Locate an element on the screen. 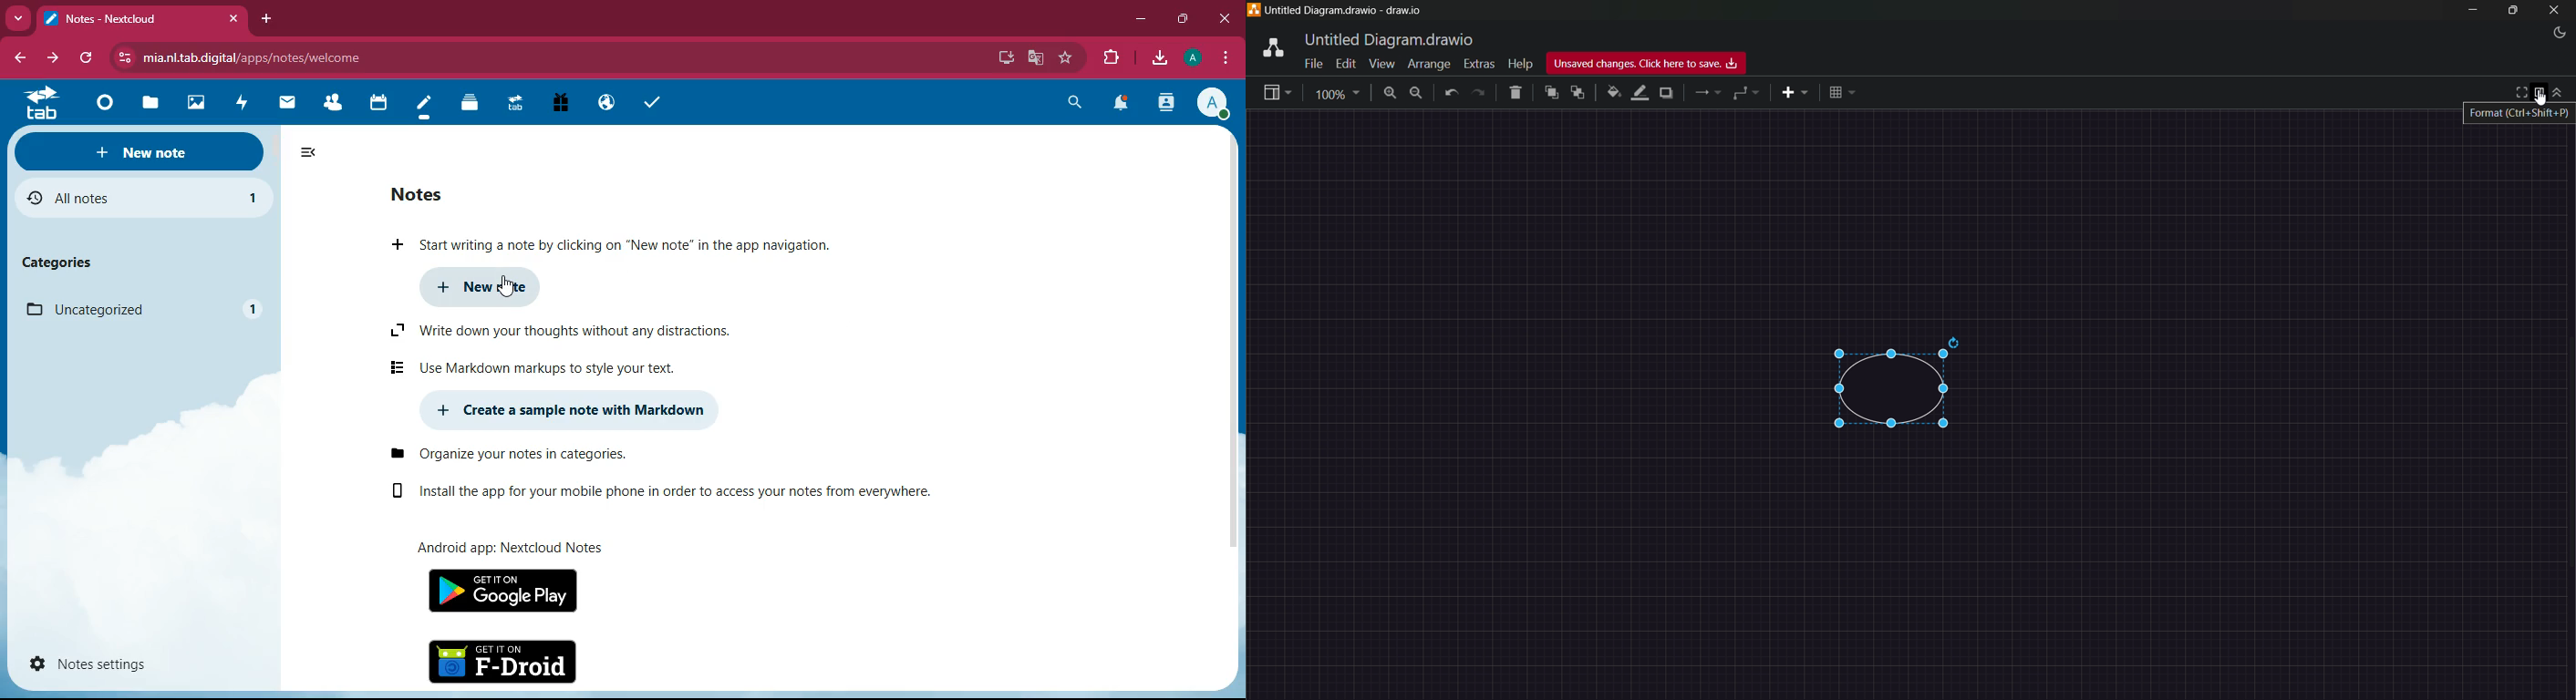  minimize is located at coordinates (308, 154).